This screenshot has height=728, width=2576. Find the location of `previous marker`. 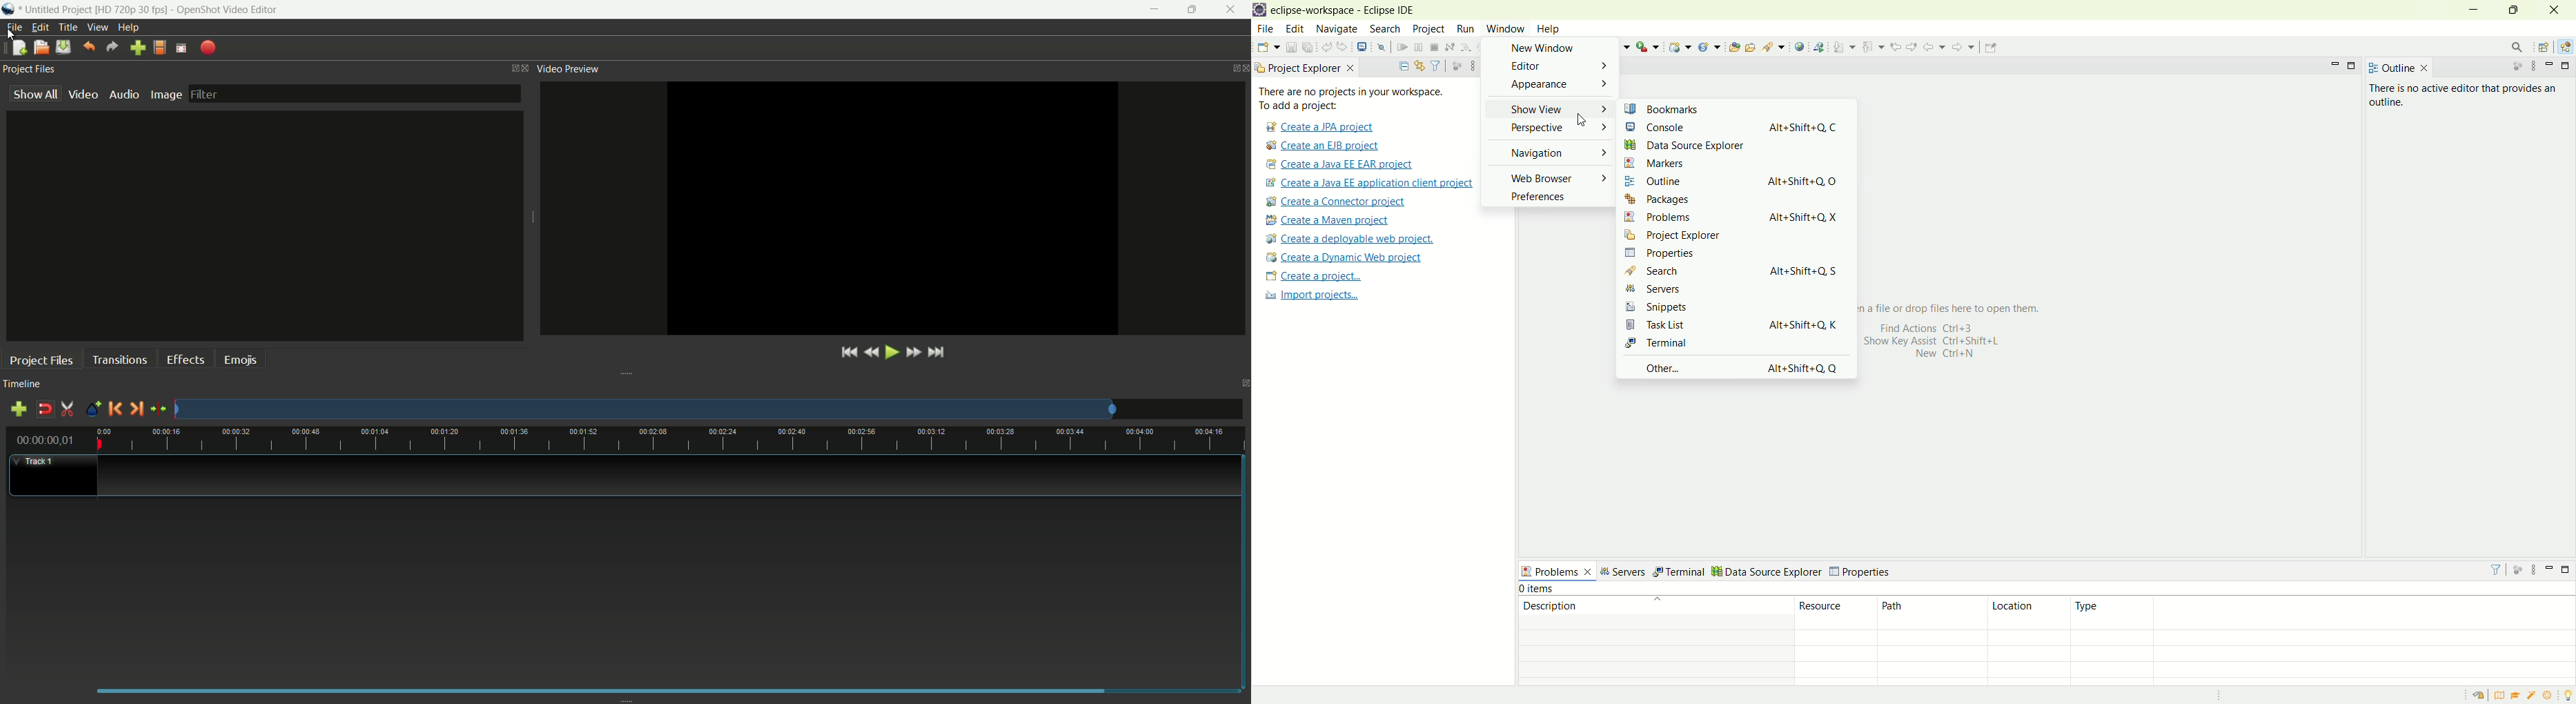

previous marker is located at coordinates (113, 408).